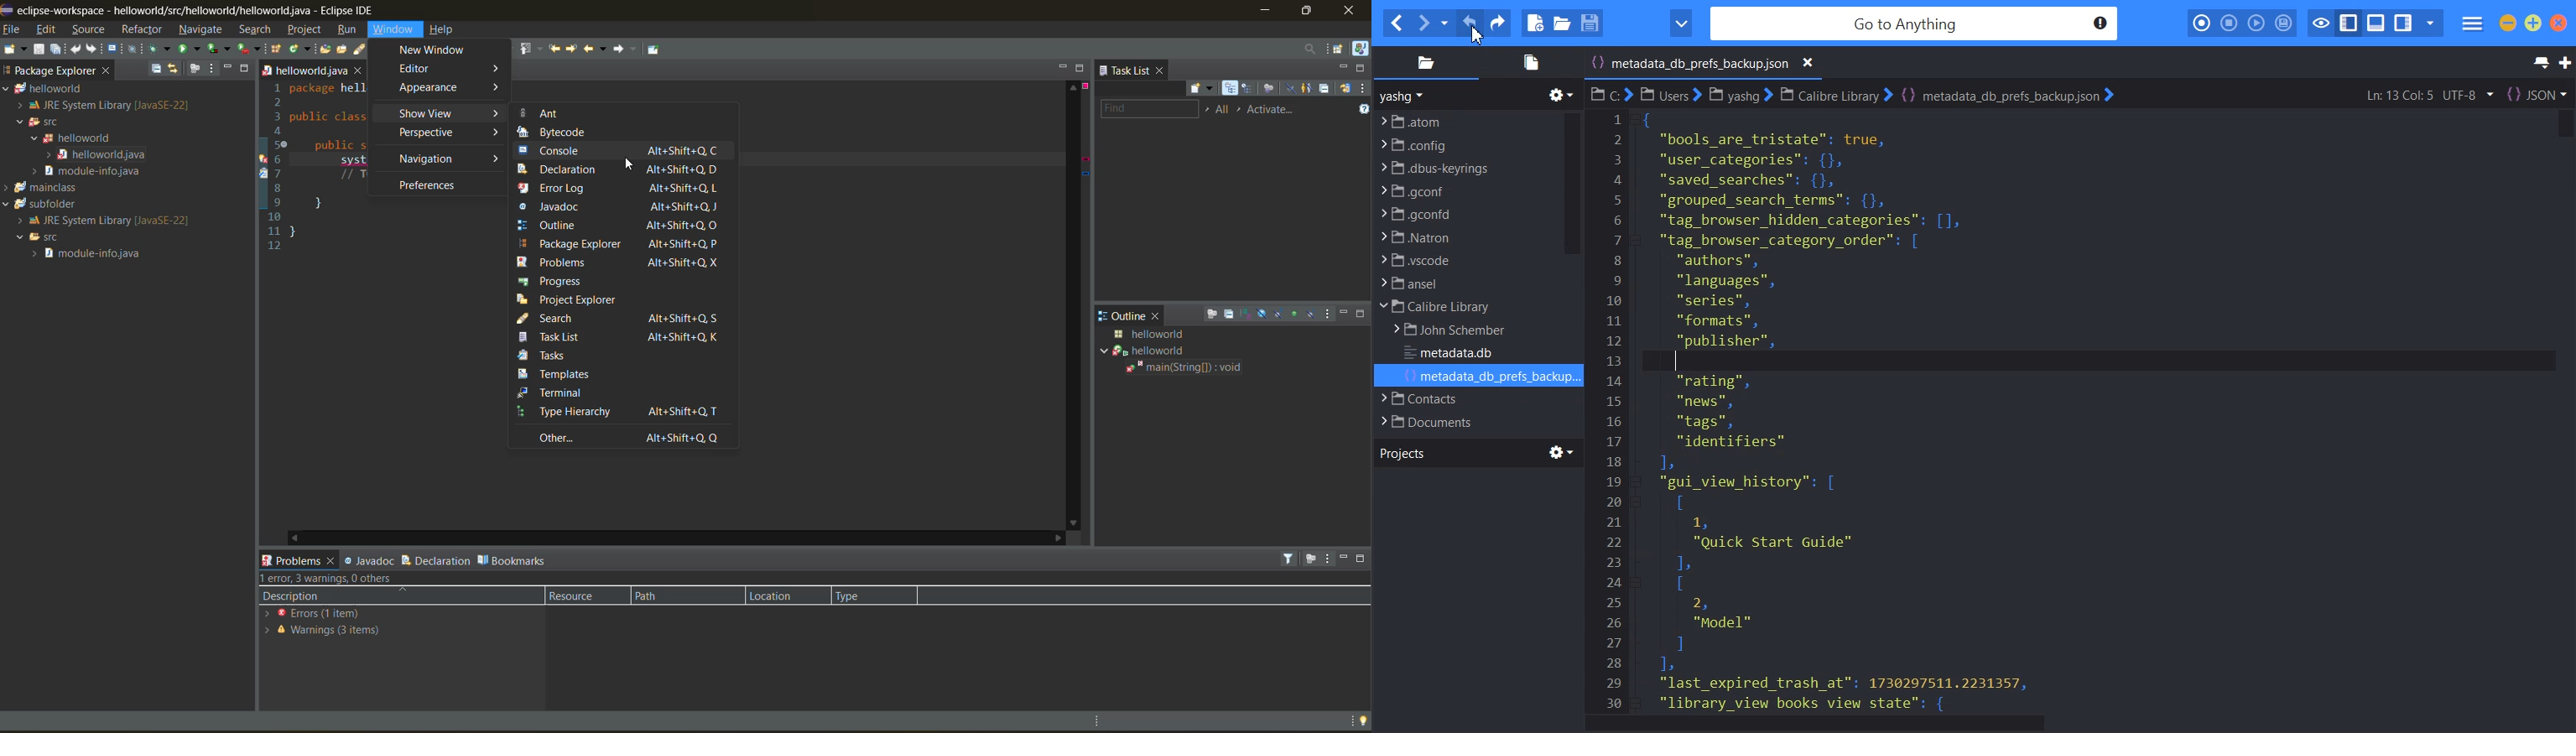 The height and width of the screenshot is (756, 2576). Describe the element at coordinates (626, 336) in the screenshot. I see `task list` at that location.